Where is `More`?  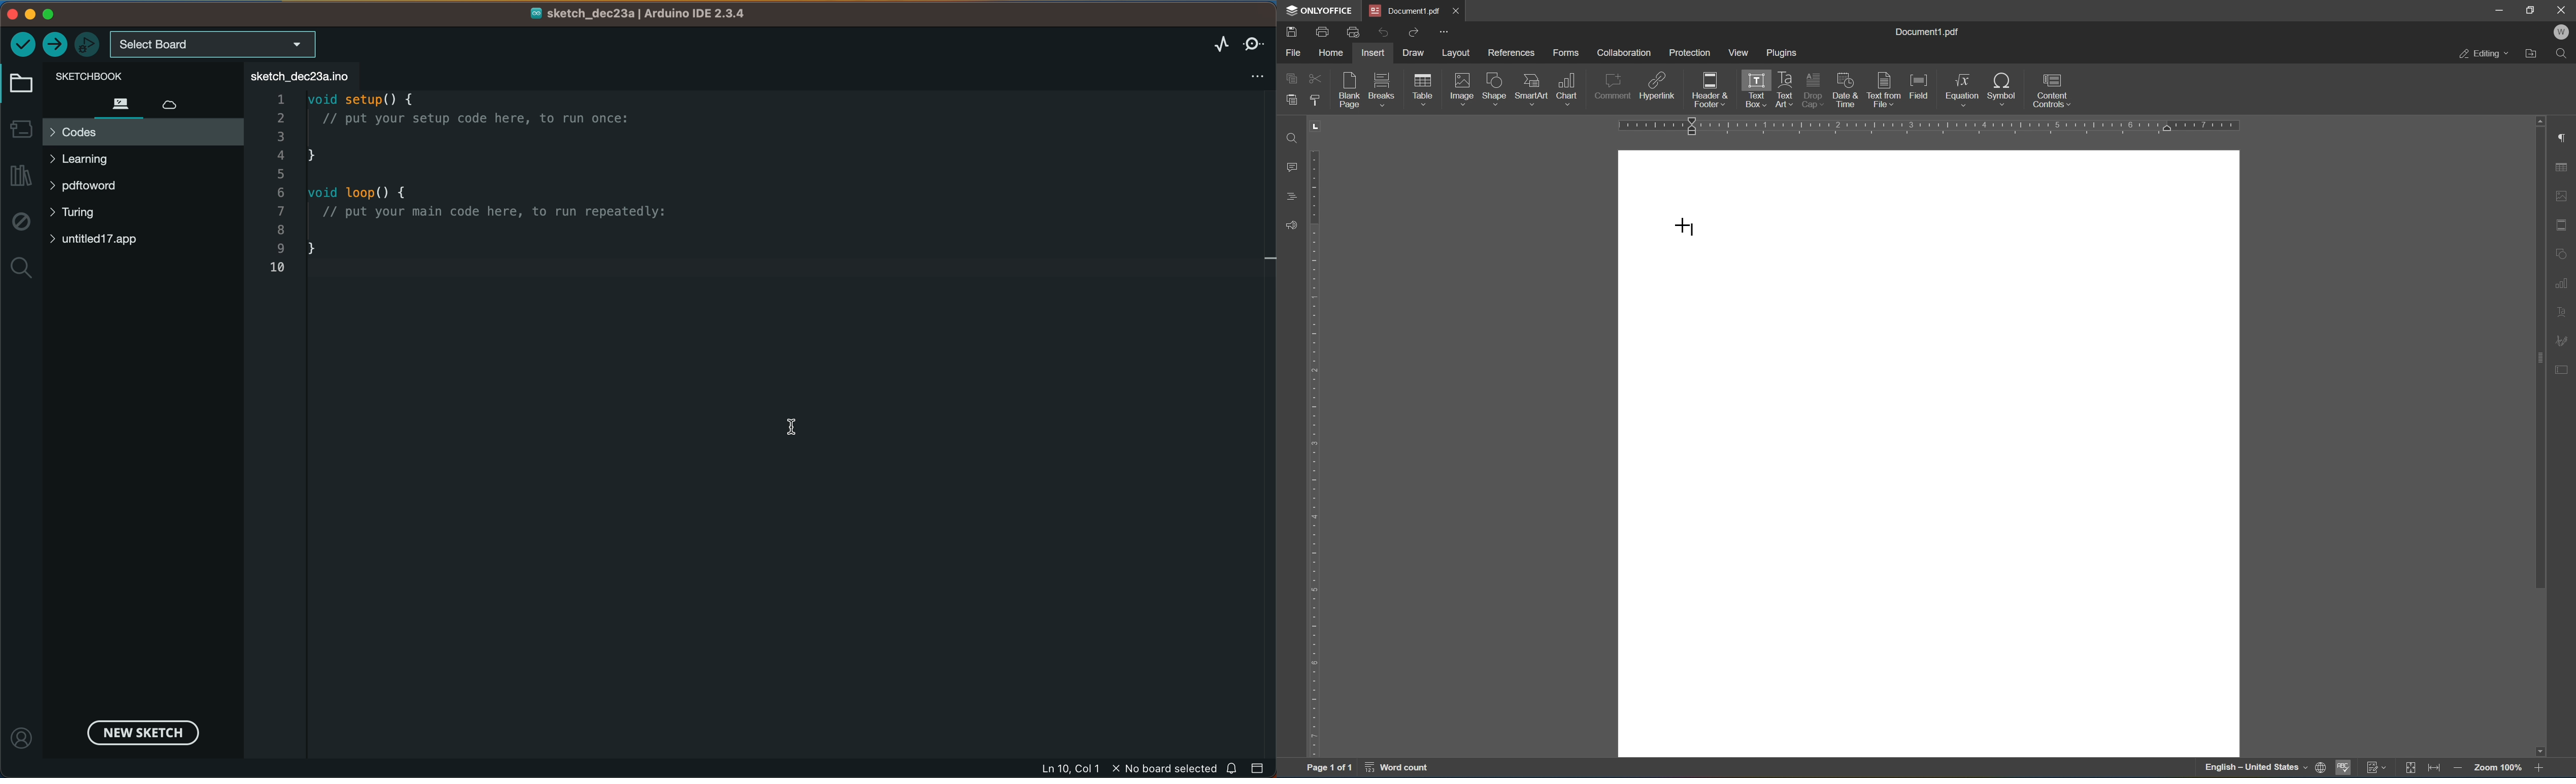 More is located at coordinates (1444, 31).